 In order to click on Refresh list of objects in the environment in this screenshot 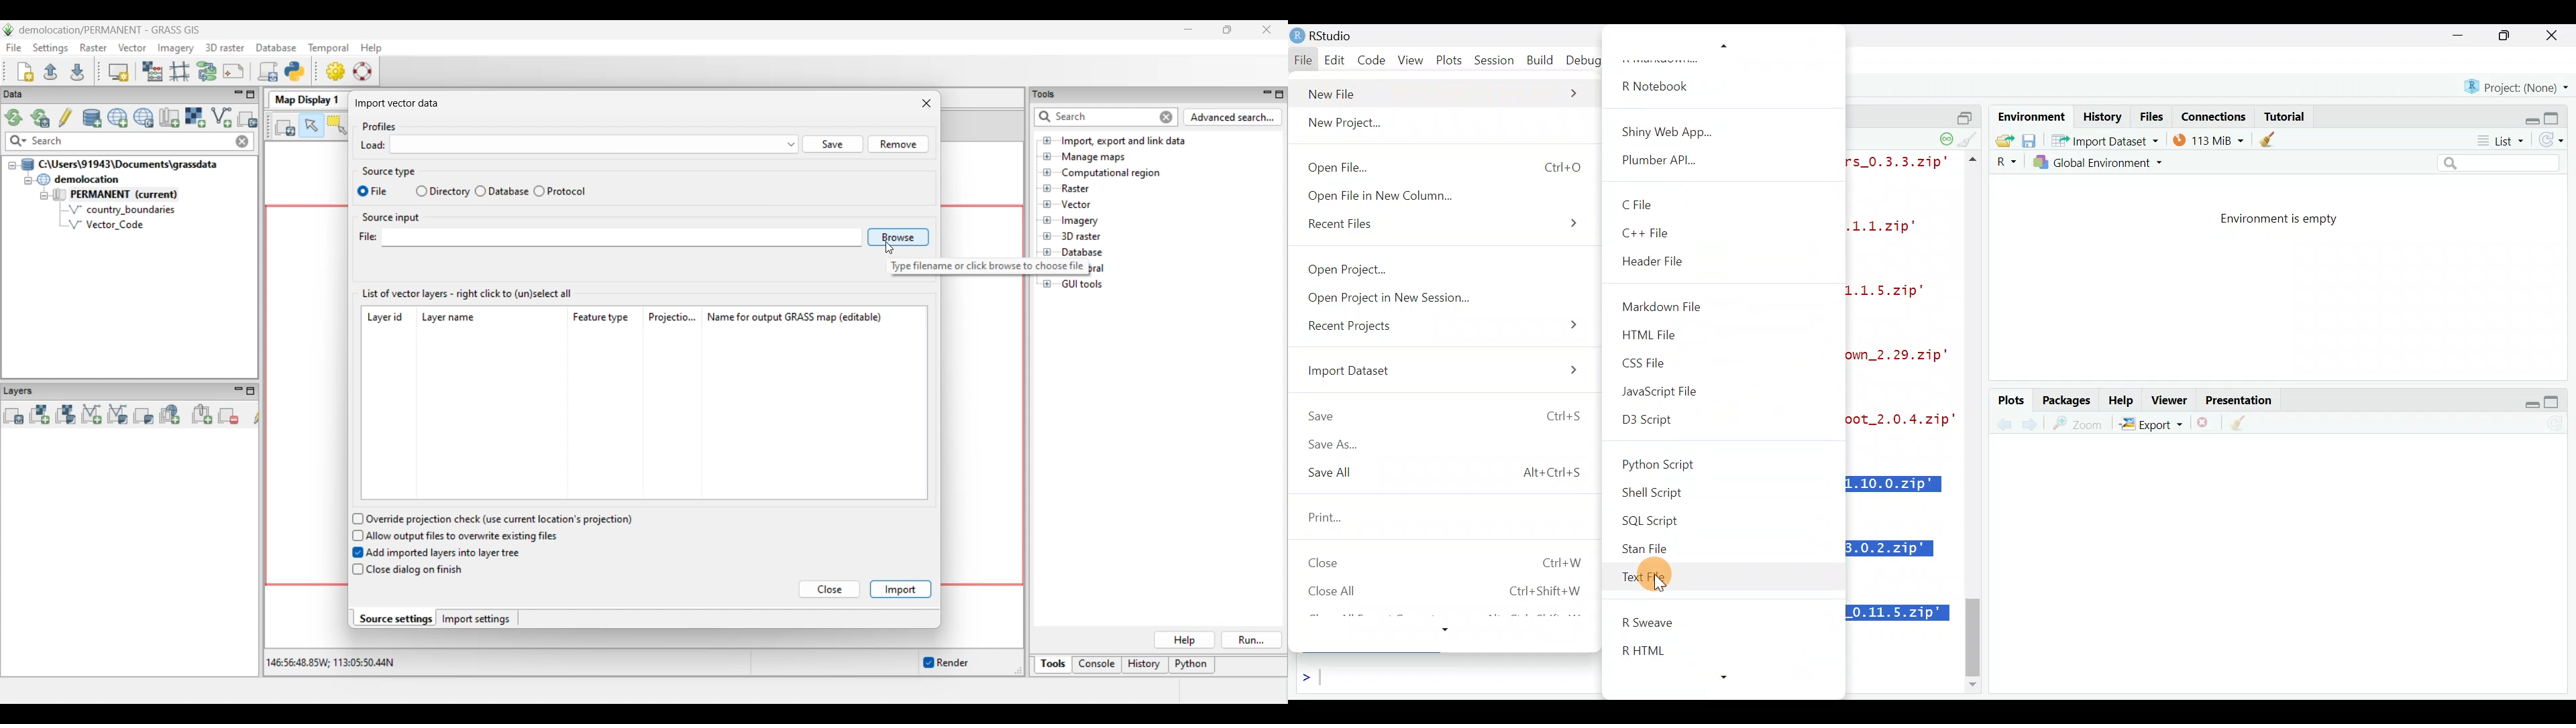, I will do `click(2556, 141)`.